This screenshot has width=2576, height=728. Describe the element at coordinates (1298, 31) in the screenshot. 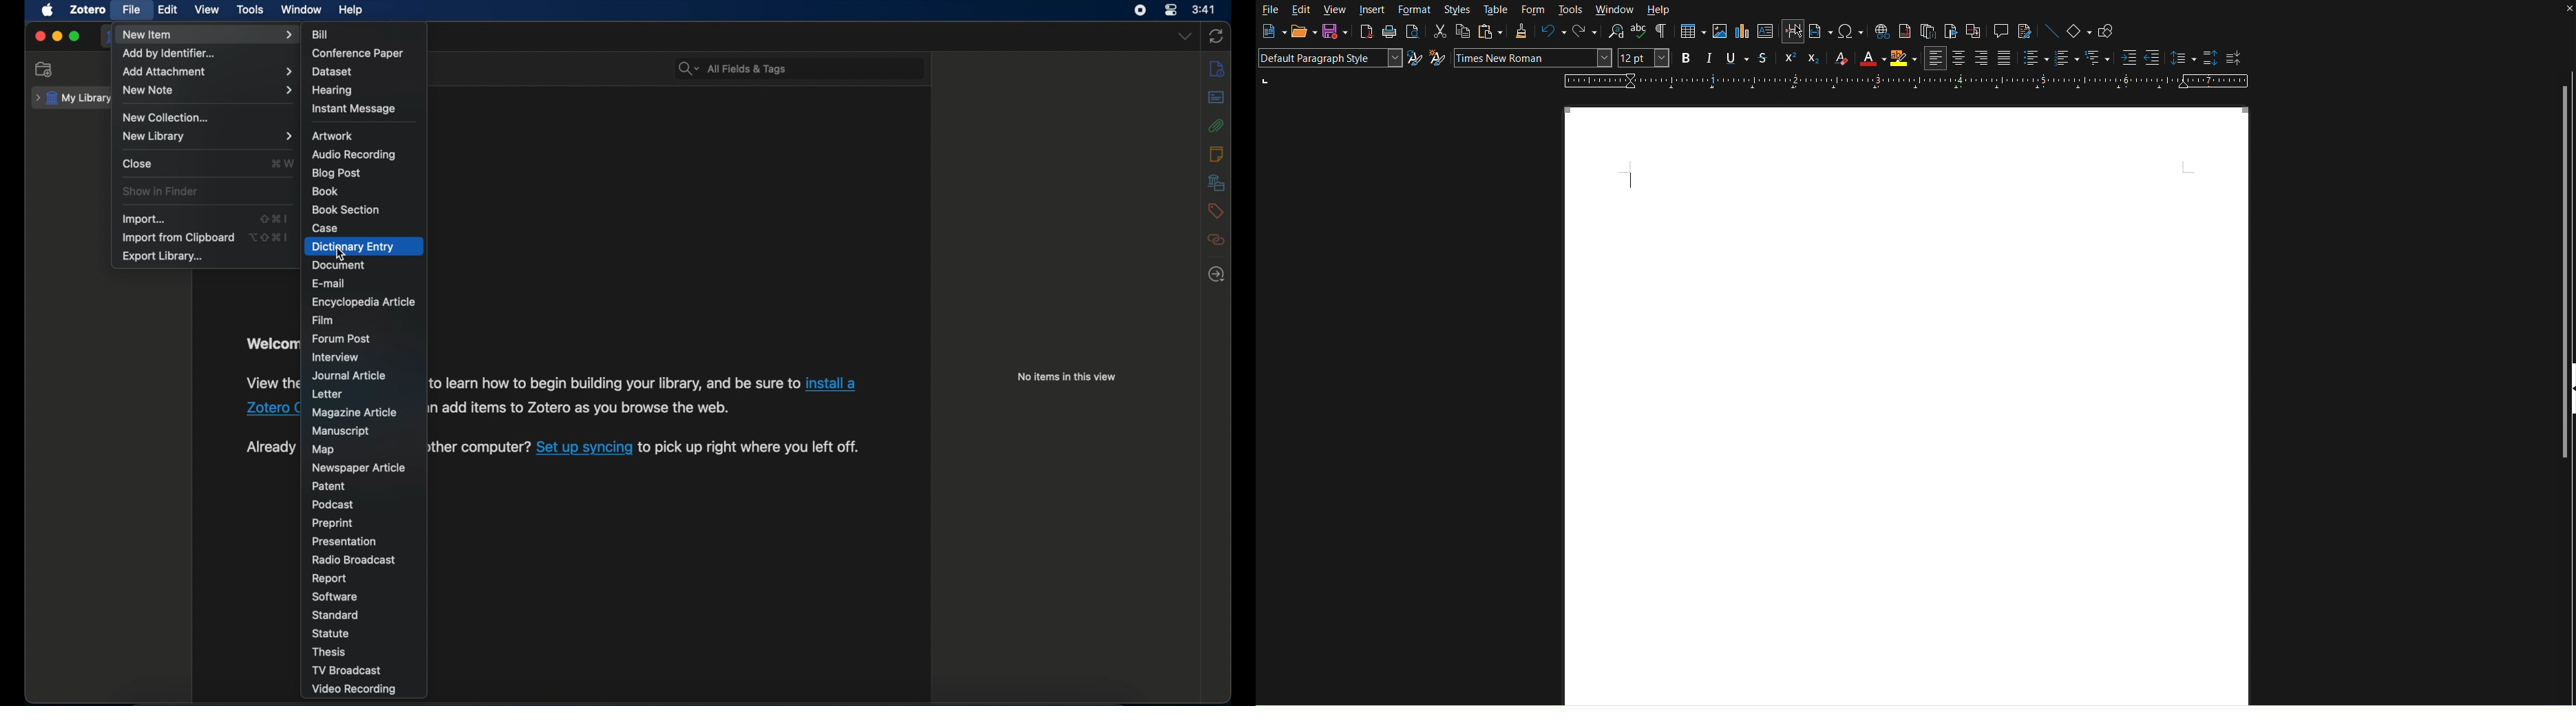

I see `Open` at that location.